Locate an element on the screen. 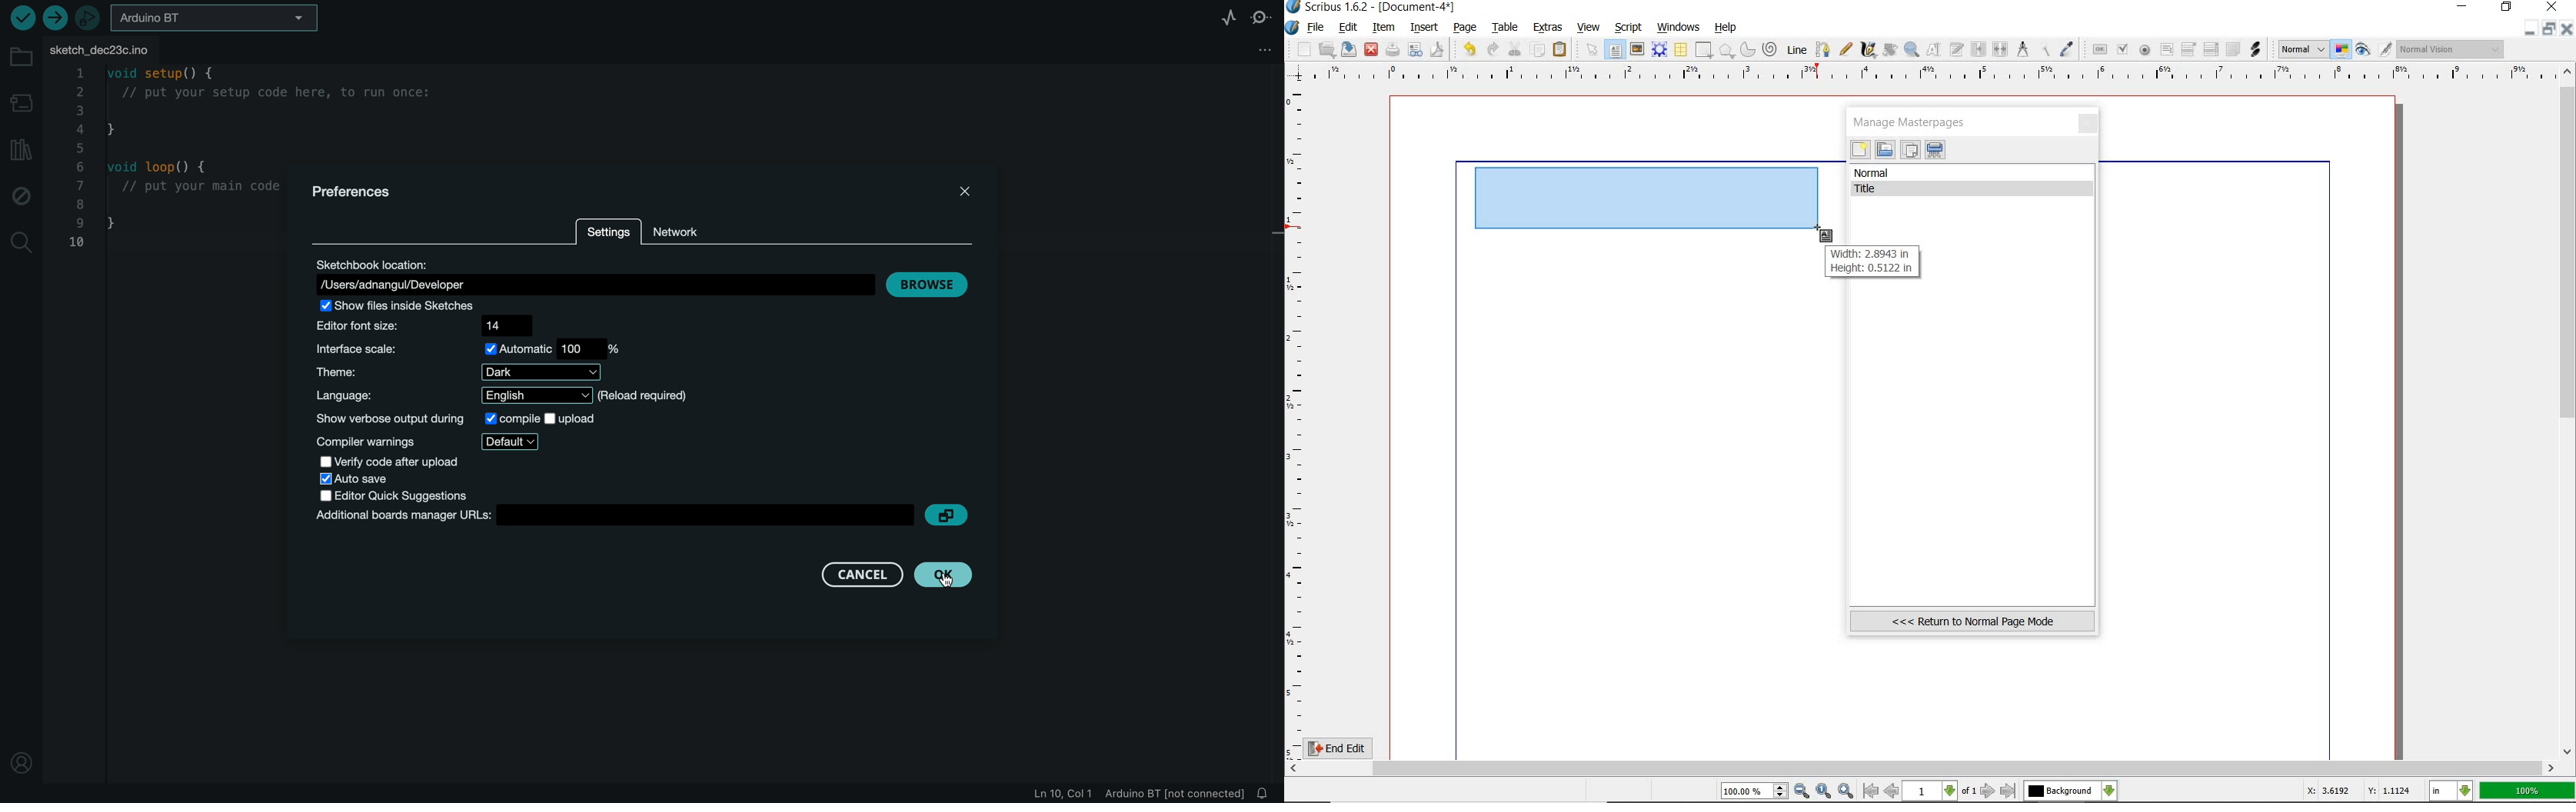 This screenshot has height=812, width=2576. go to previous page is located at coordinates (1893, 791).